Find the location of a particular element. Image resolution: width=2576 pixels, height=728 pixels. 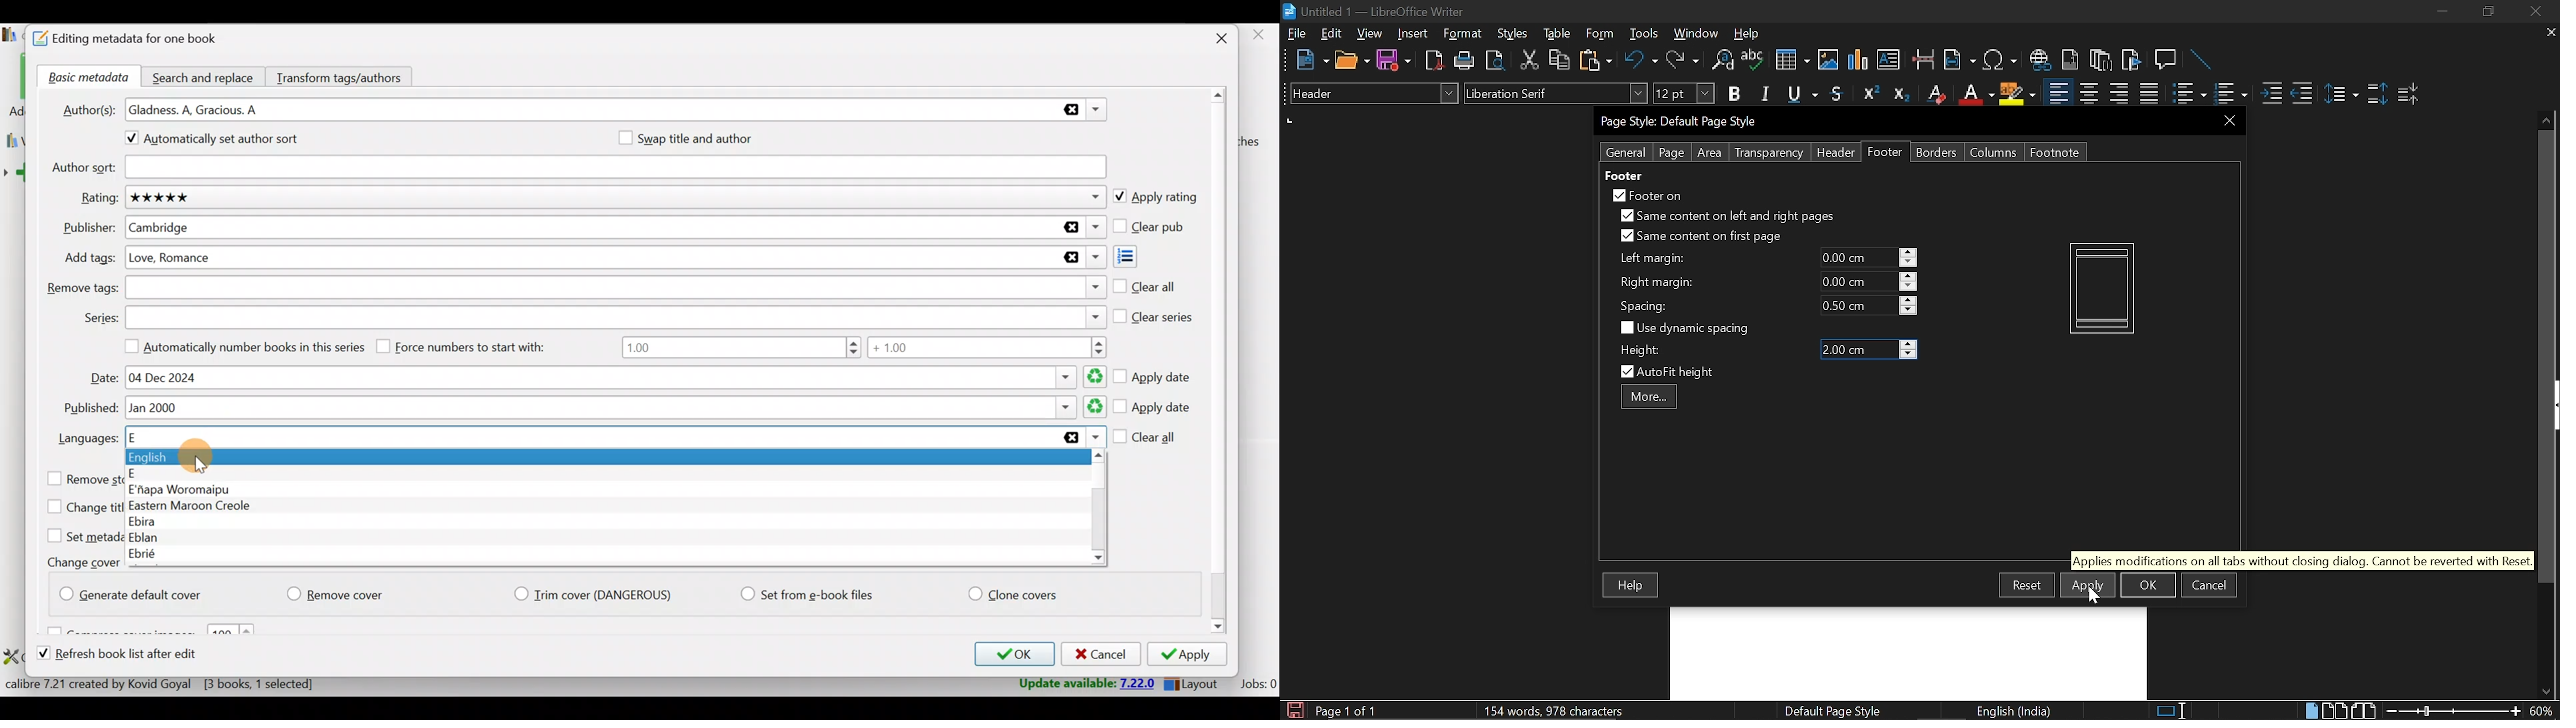

Remove cover is located at coordinates (343, 591).